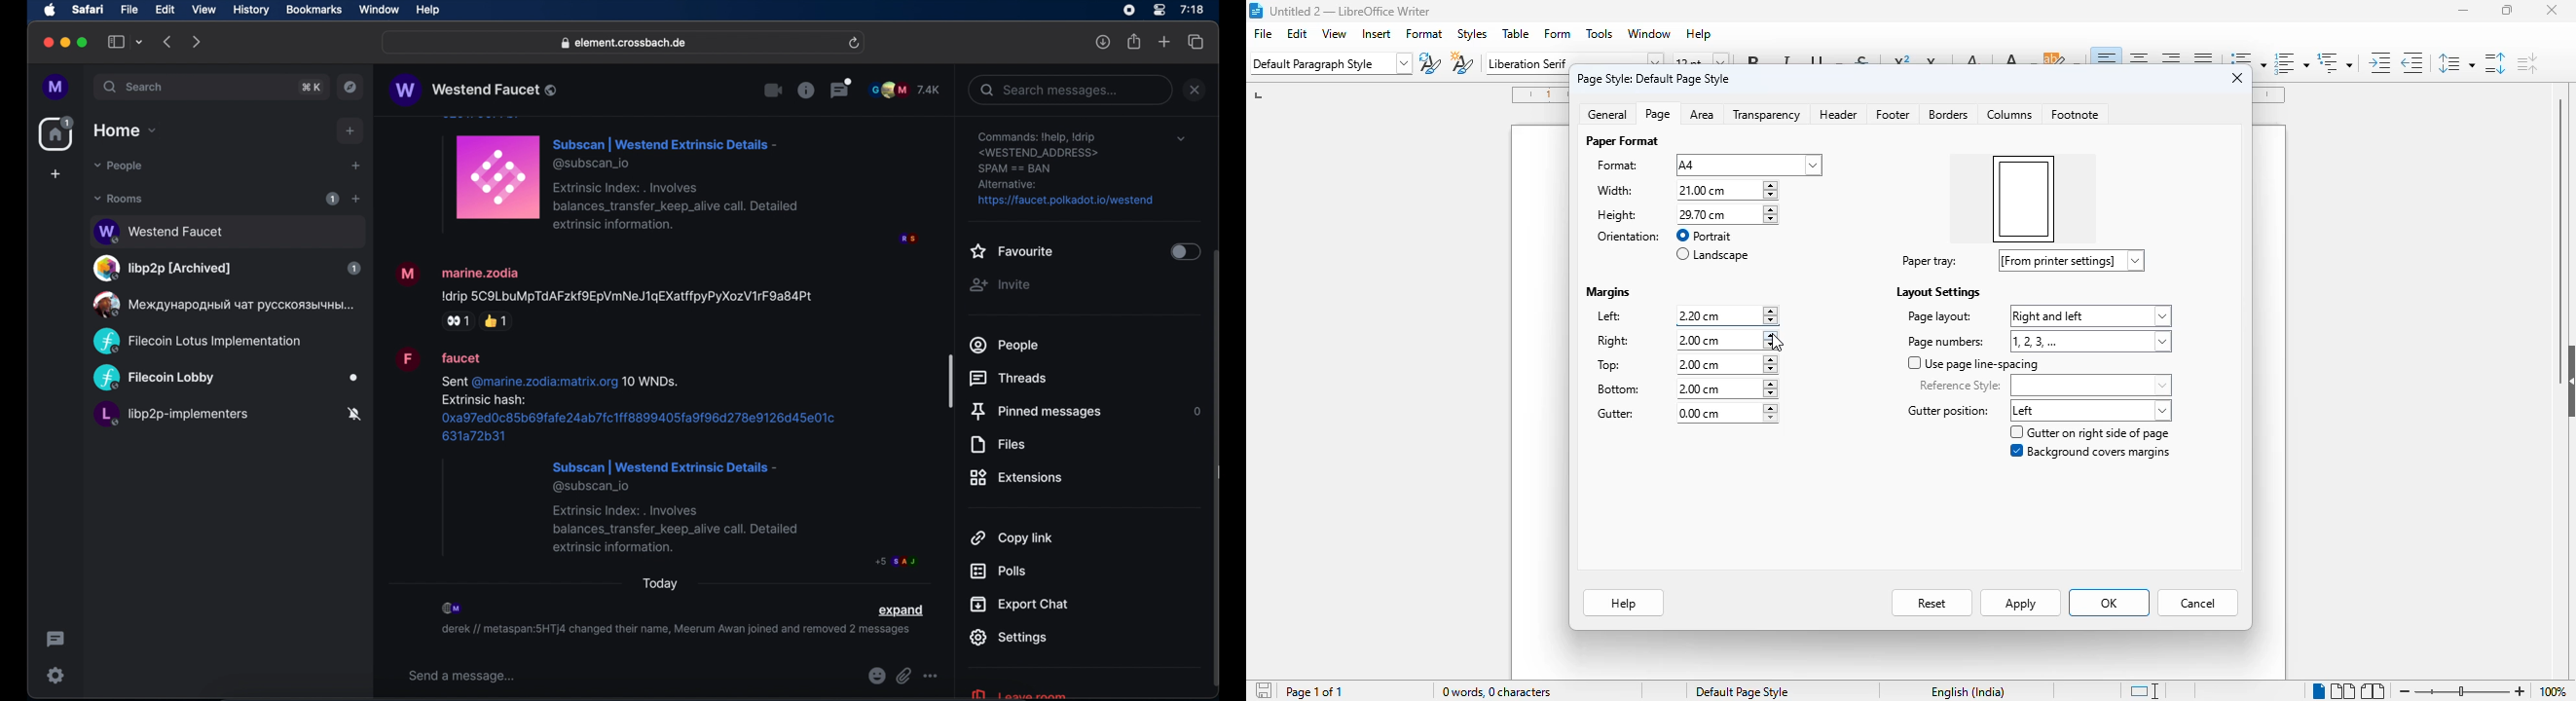  What do you see at coordinates (1181, 139) in the screenshot?
I see `dropdown` at bounding box center [1181, 139].